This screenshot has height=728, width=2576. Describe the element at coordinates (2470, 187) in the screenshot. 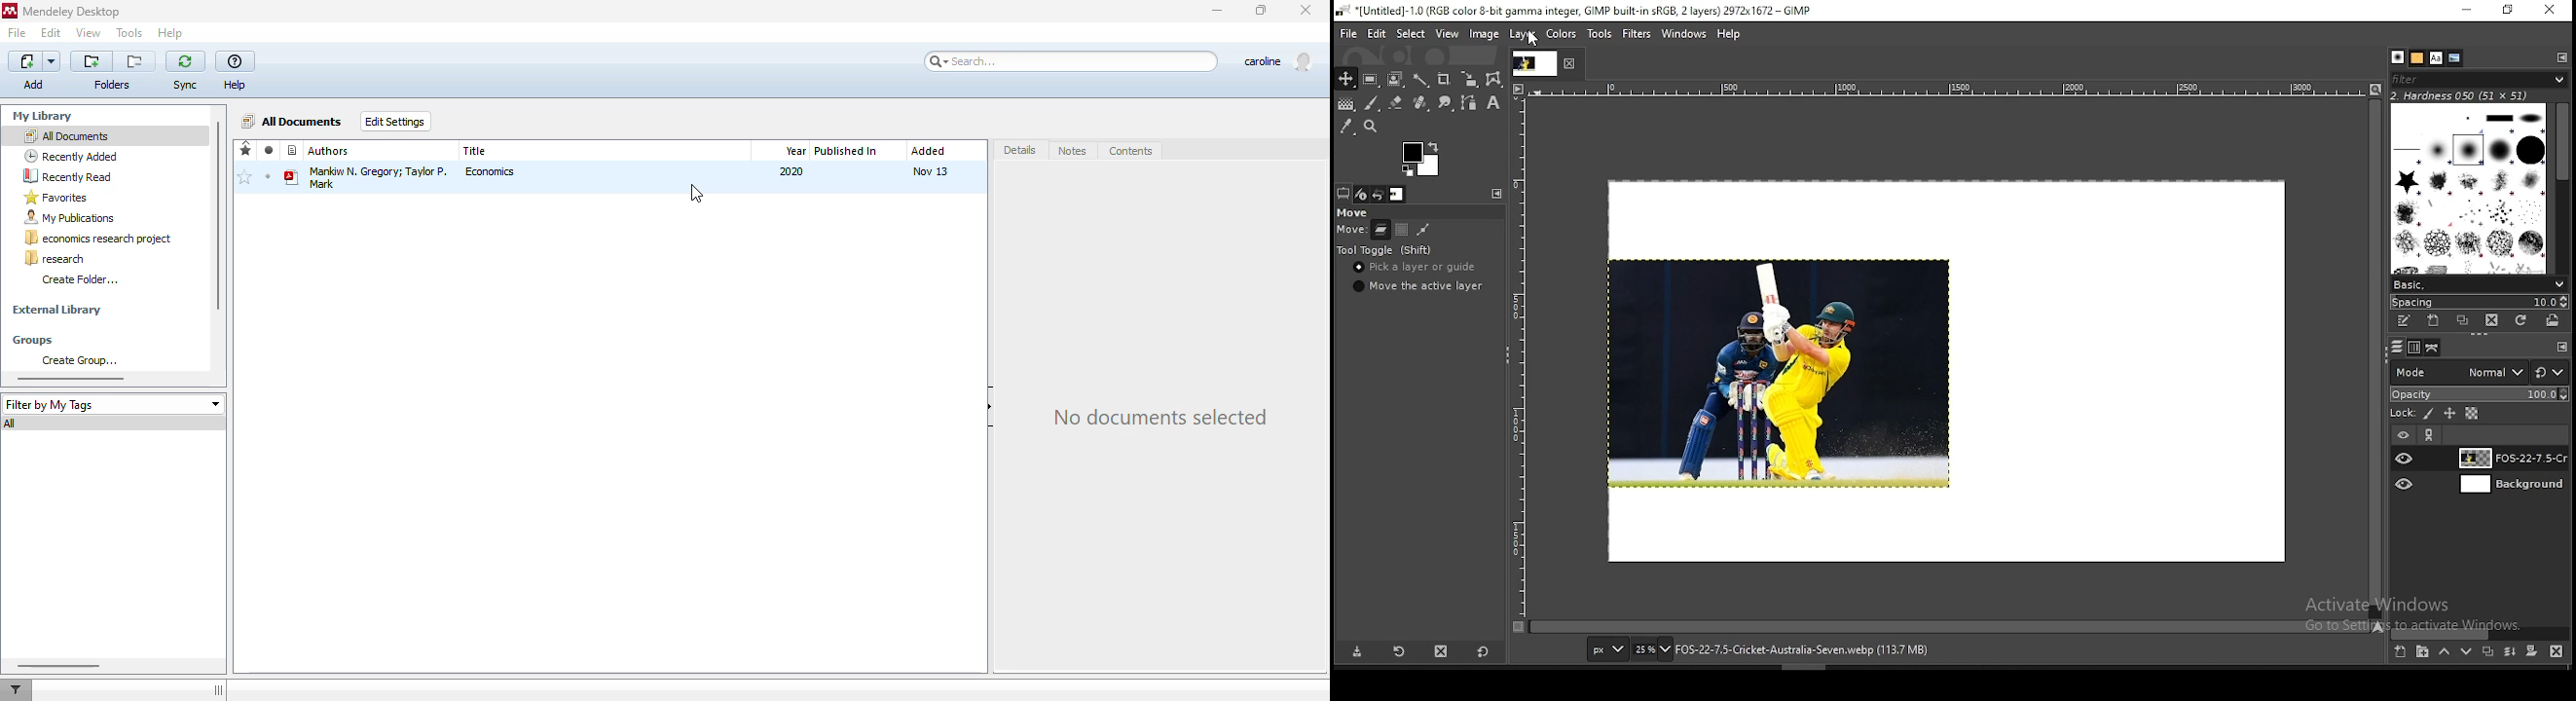

I see `Designs` at that location.